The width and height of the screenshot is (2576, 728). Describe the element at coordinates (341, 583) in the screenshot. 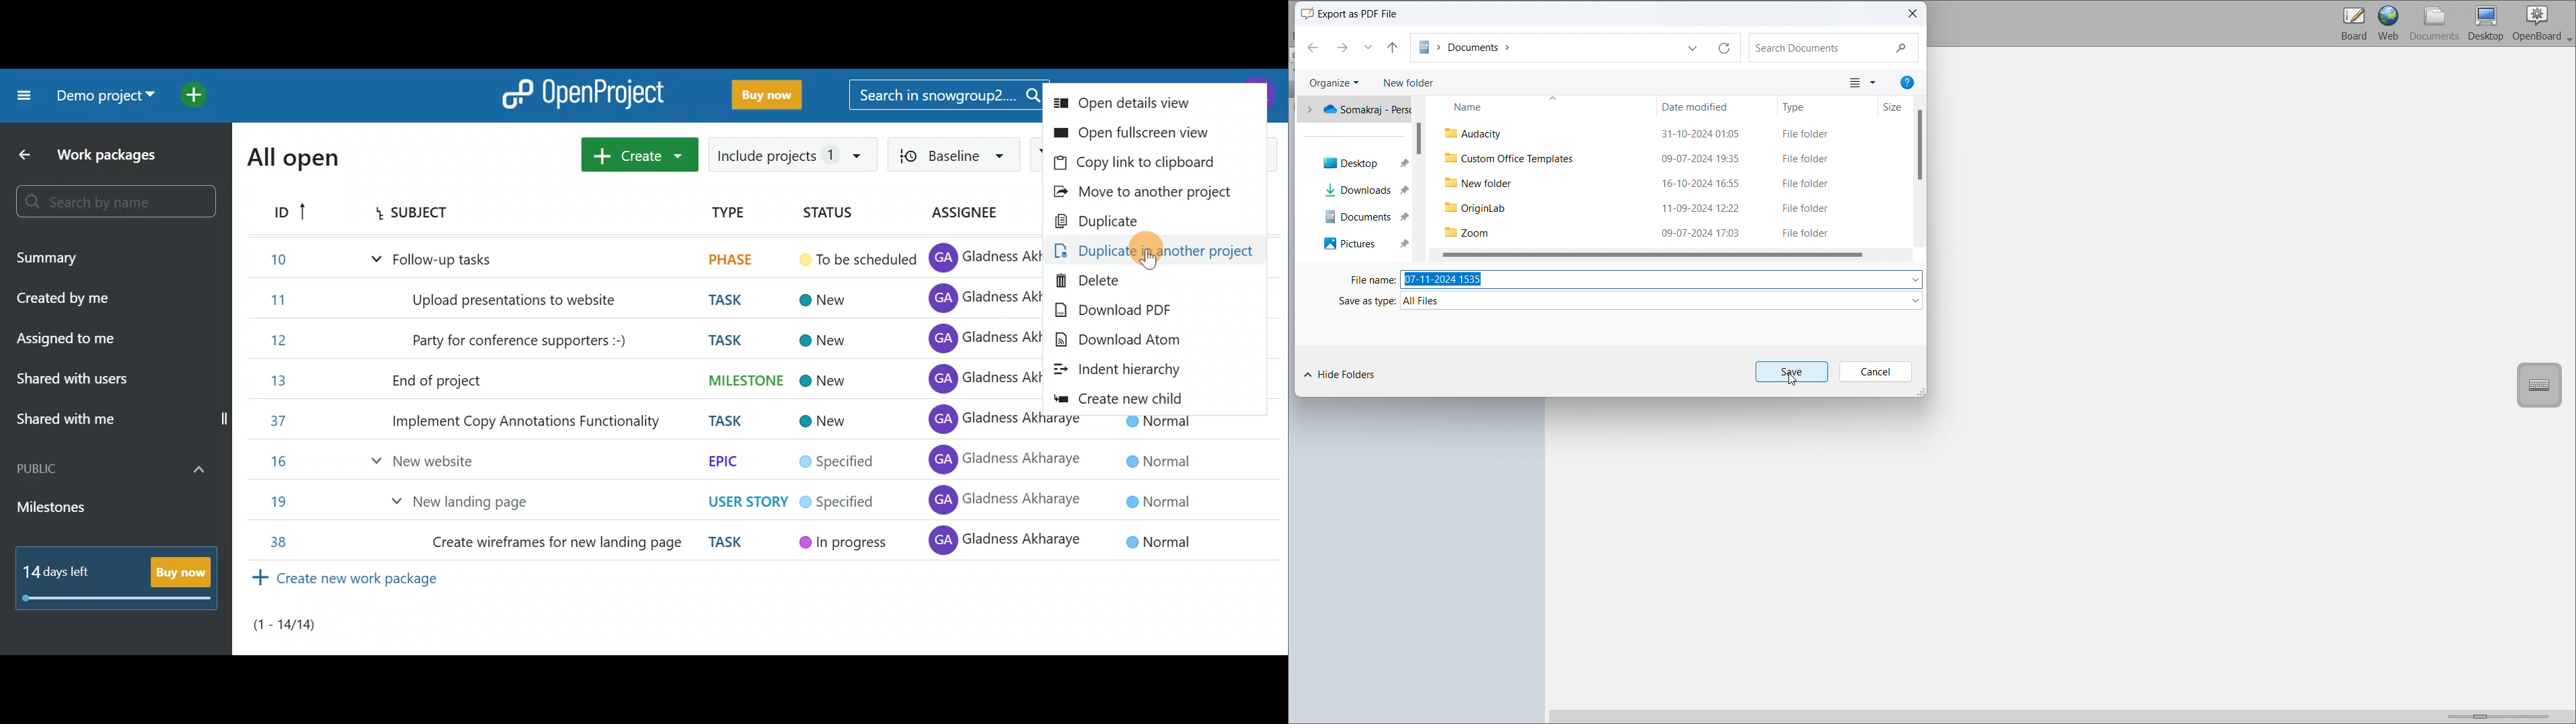

I see `Create new work package` at that location.